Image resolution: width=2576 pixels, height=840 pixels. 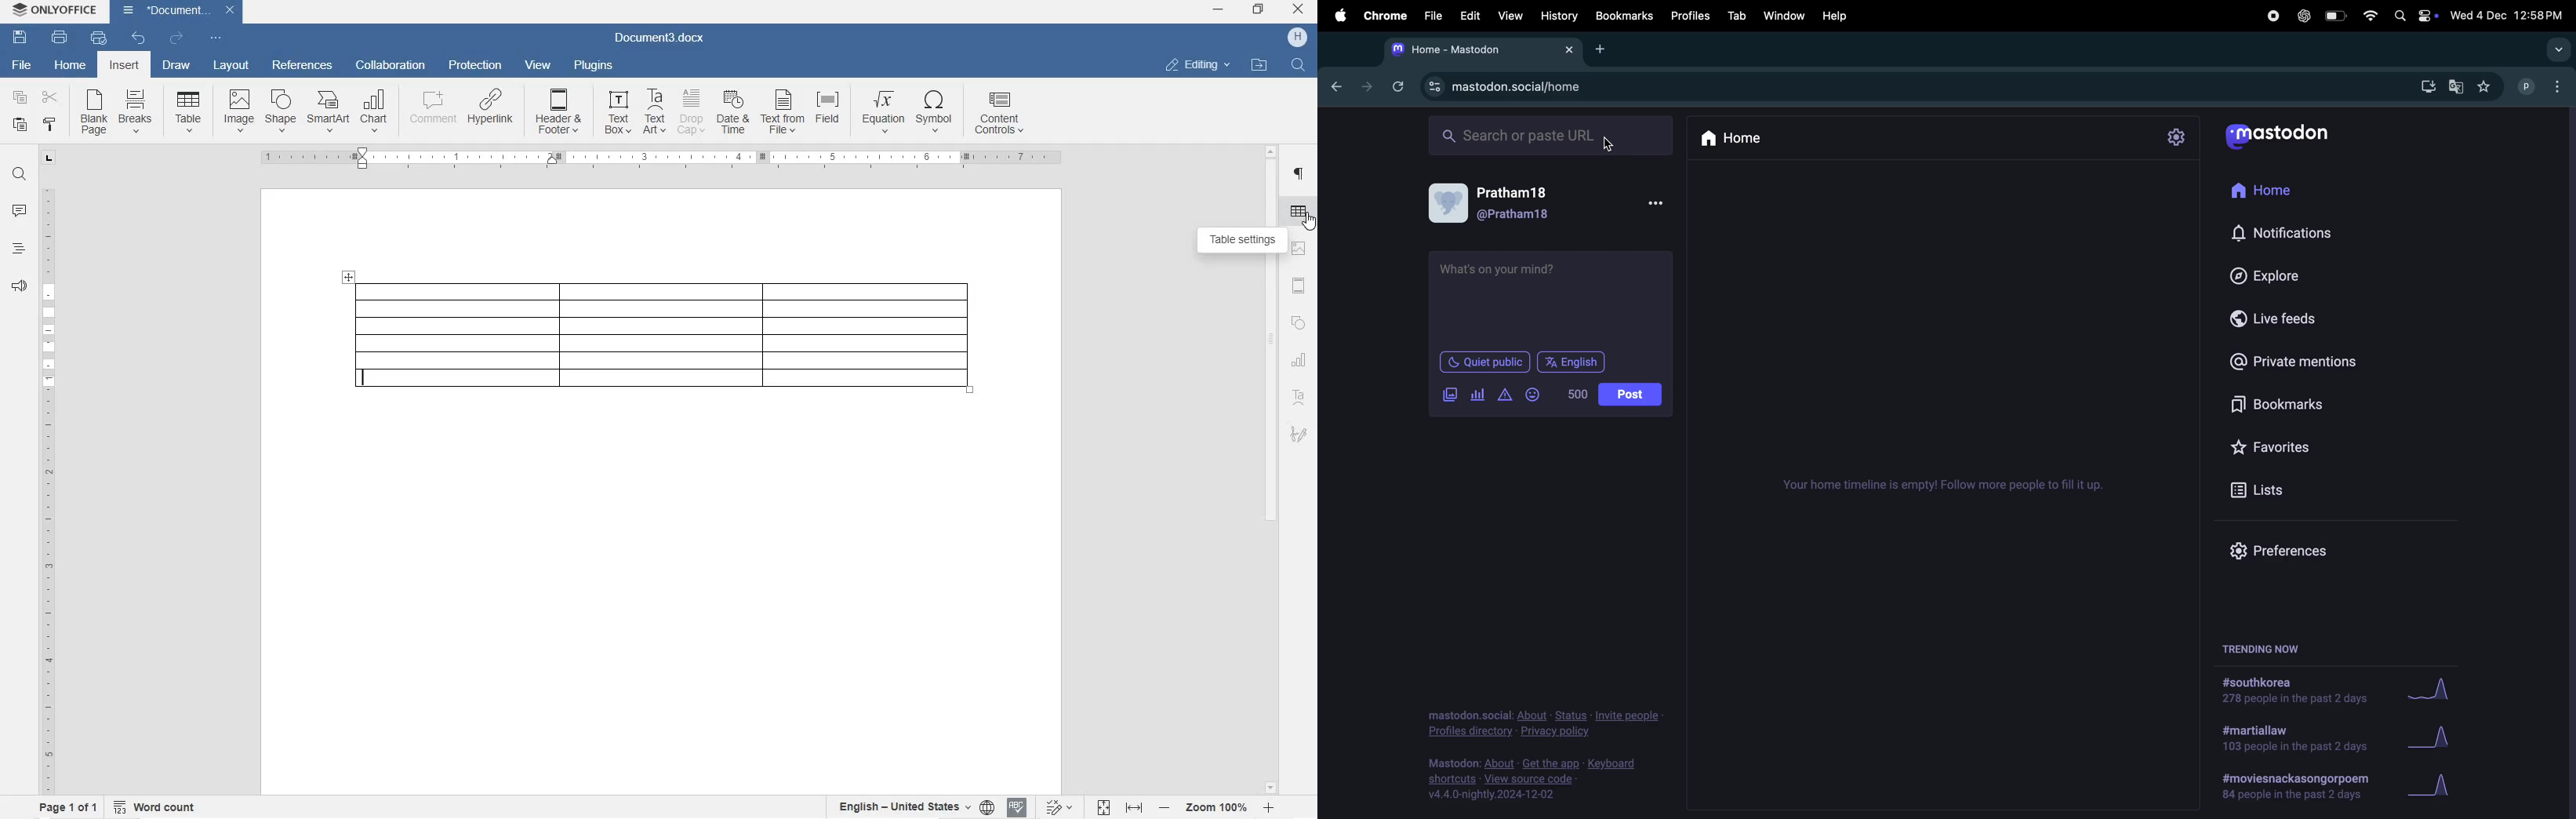 I want to click on DROP CAP, so click(x=692, y=112).